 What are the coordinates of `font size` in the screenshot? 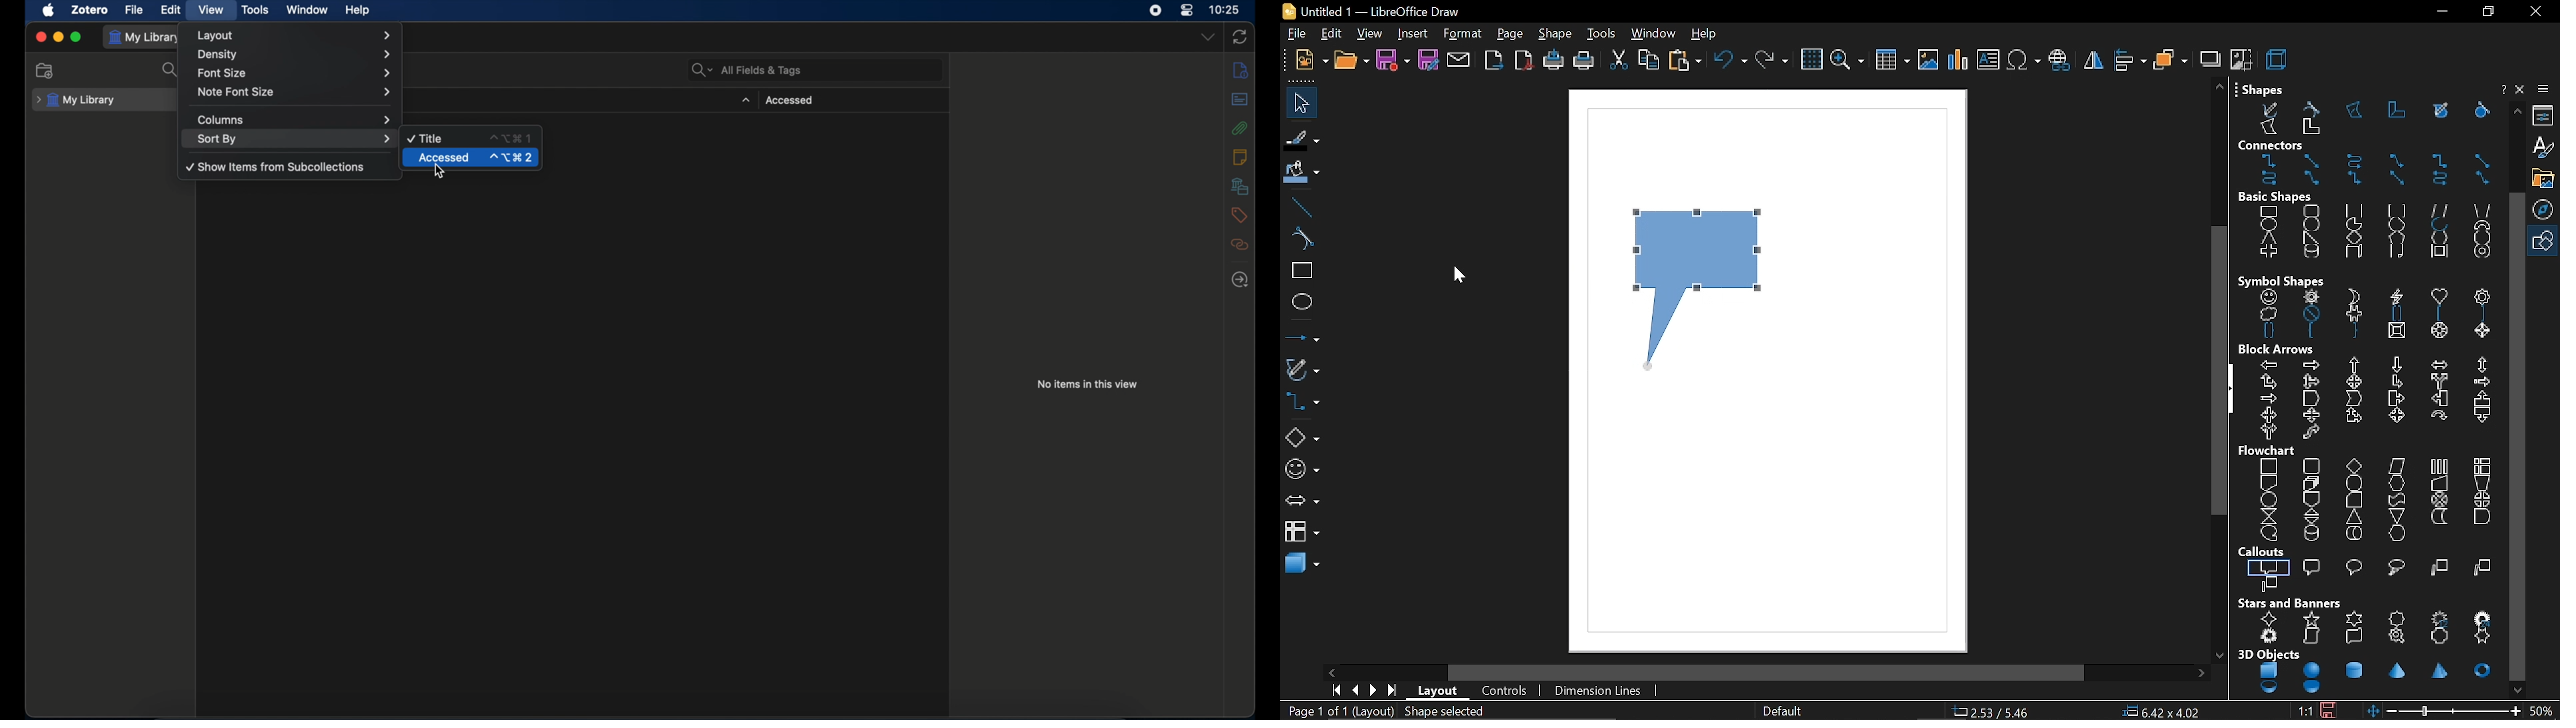 It's located at (295, 72).